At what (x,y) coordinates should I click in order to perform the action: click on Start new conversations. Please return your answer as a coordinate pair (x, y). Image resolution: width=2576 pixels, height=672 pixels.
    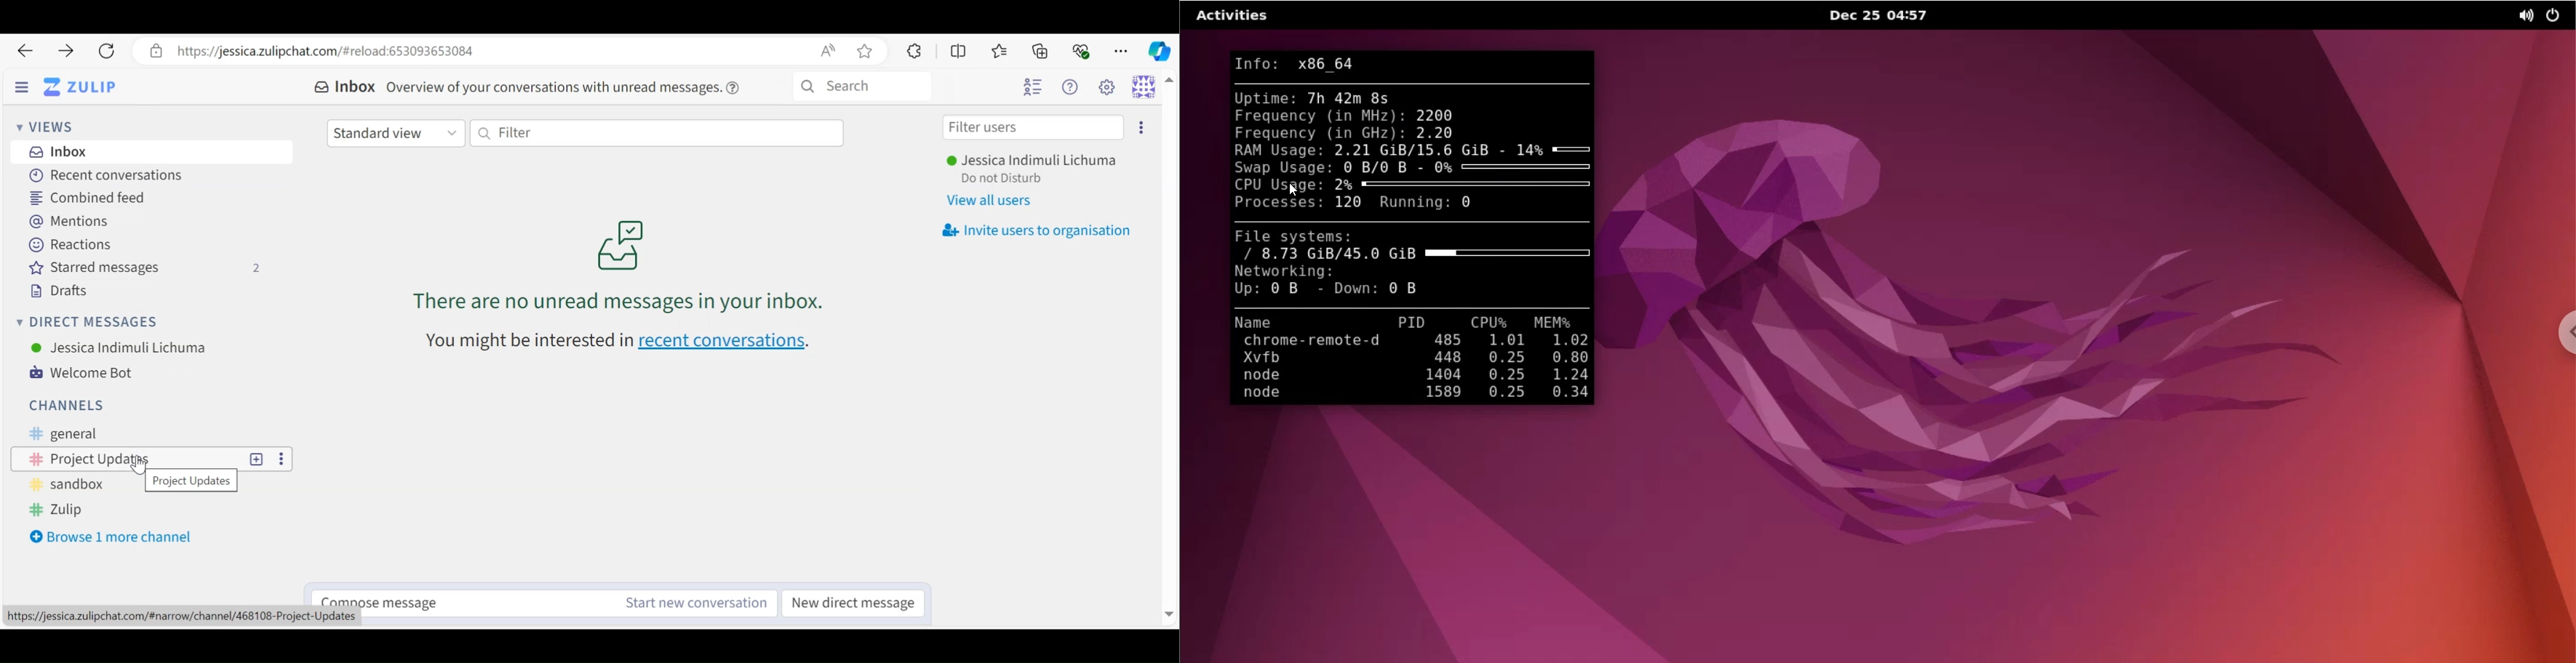
    Looking at the image, I should click on (692, 603).